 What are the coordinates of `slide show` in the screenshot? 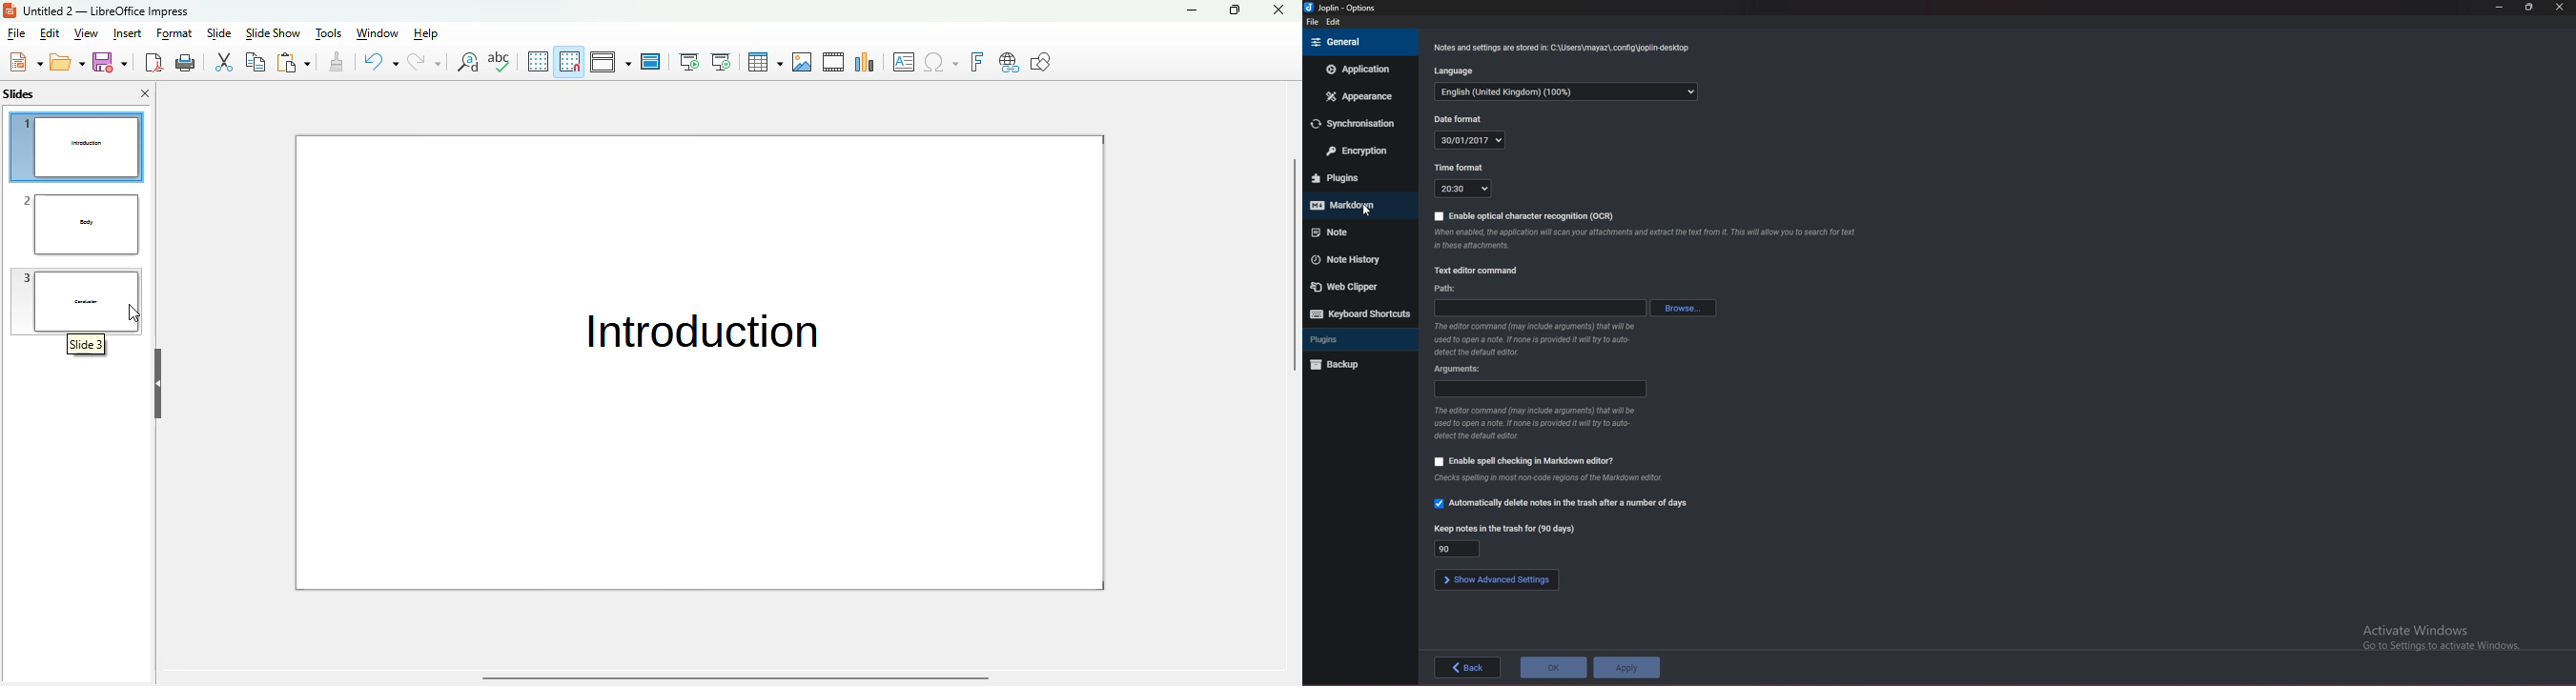 It's located at (273, 33).